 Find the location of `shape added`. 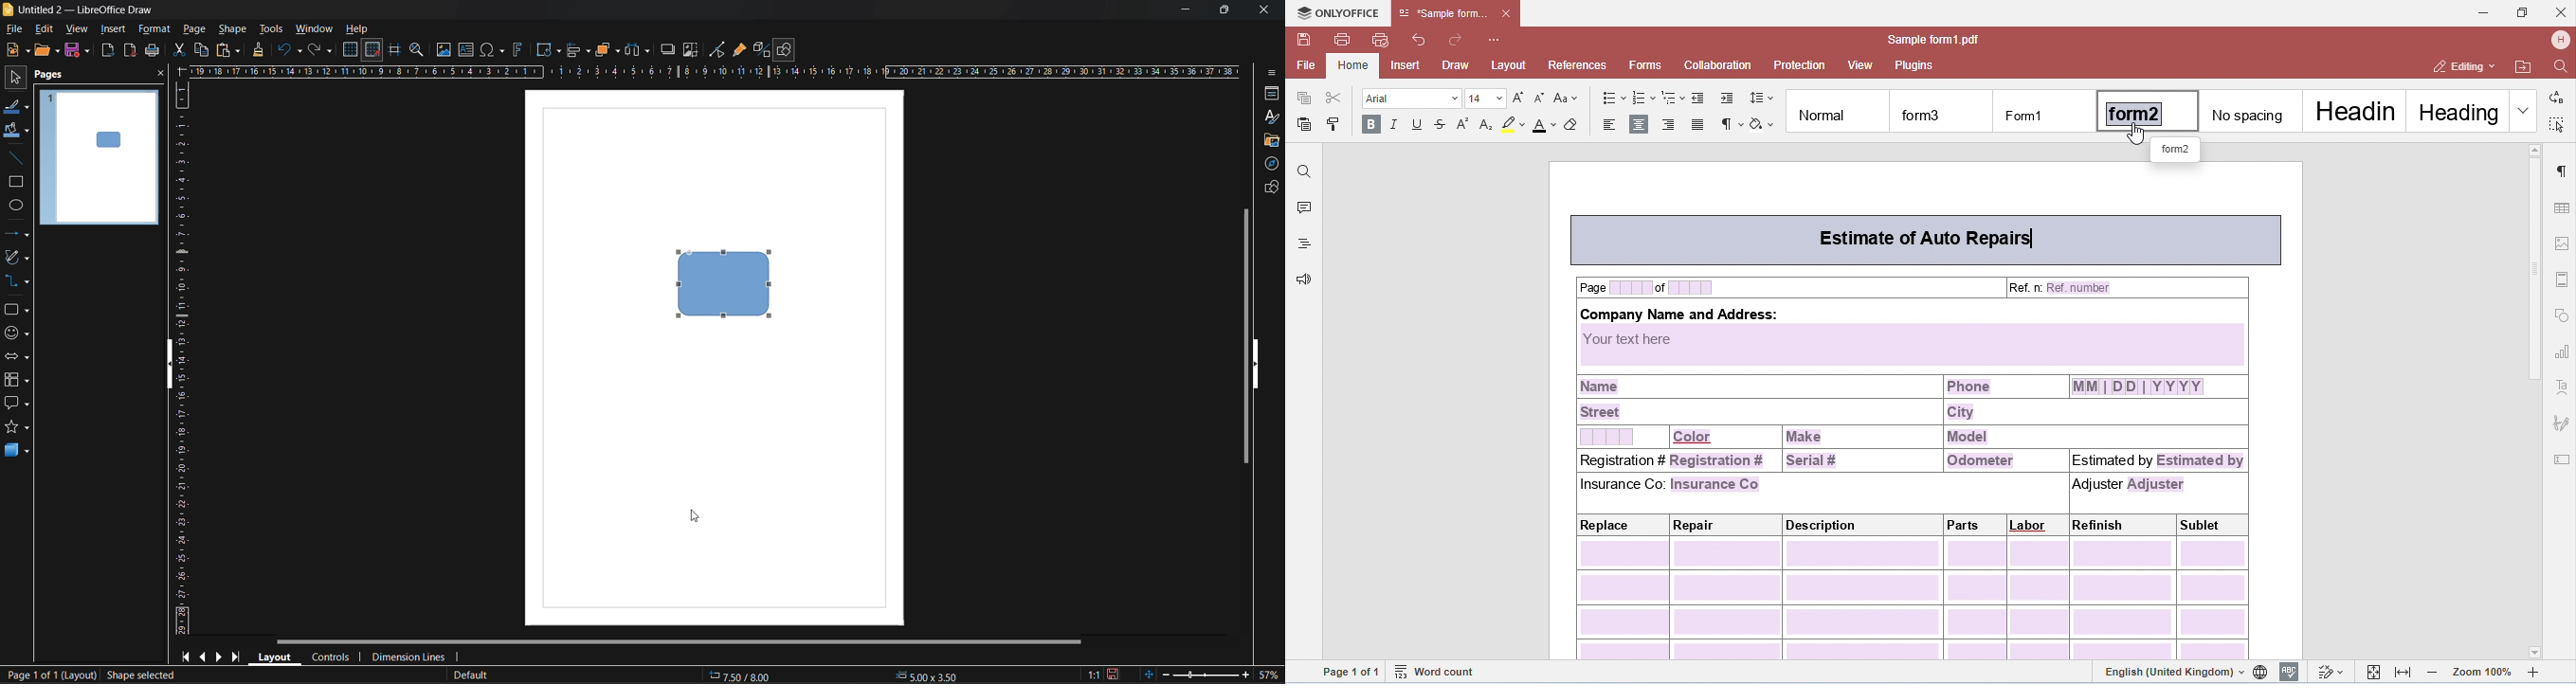

shape added is located at coordinates (139, 675).